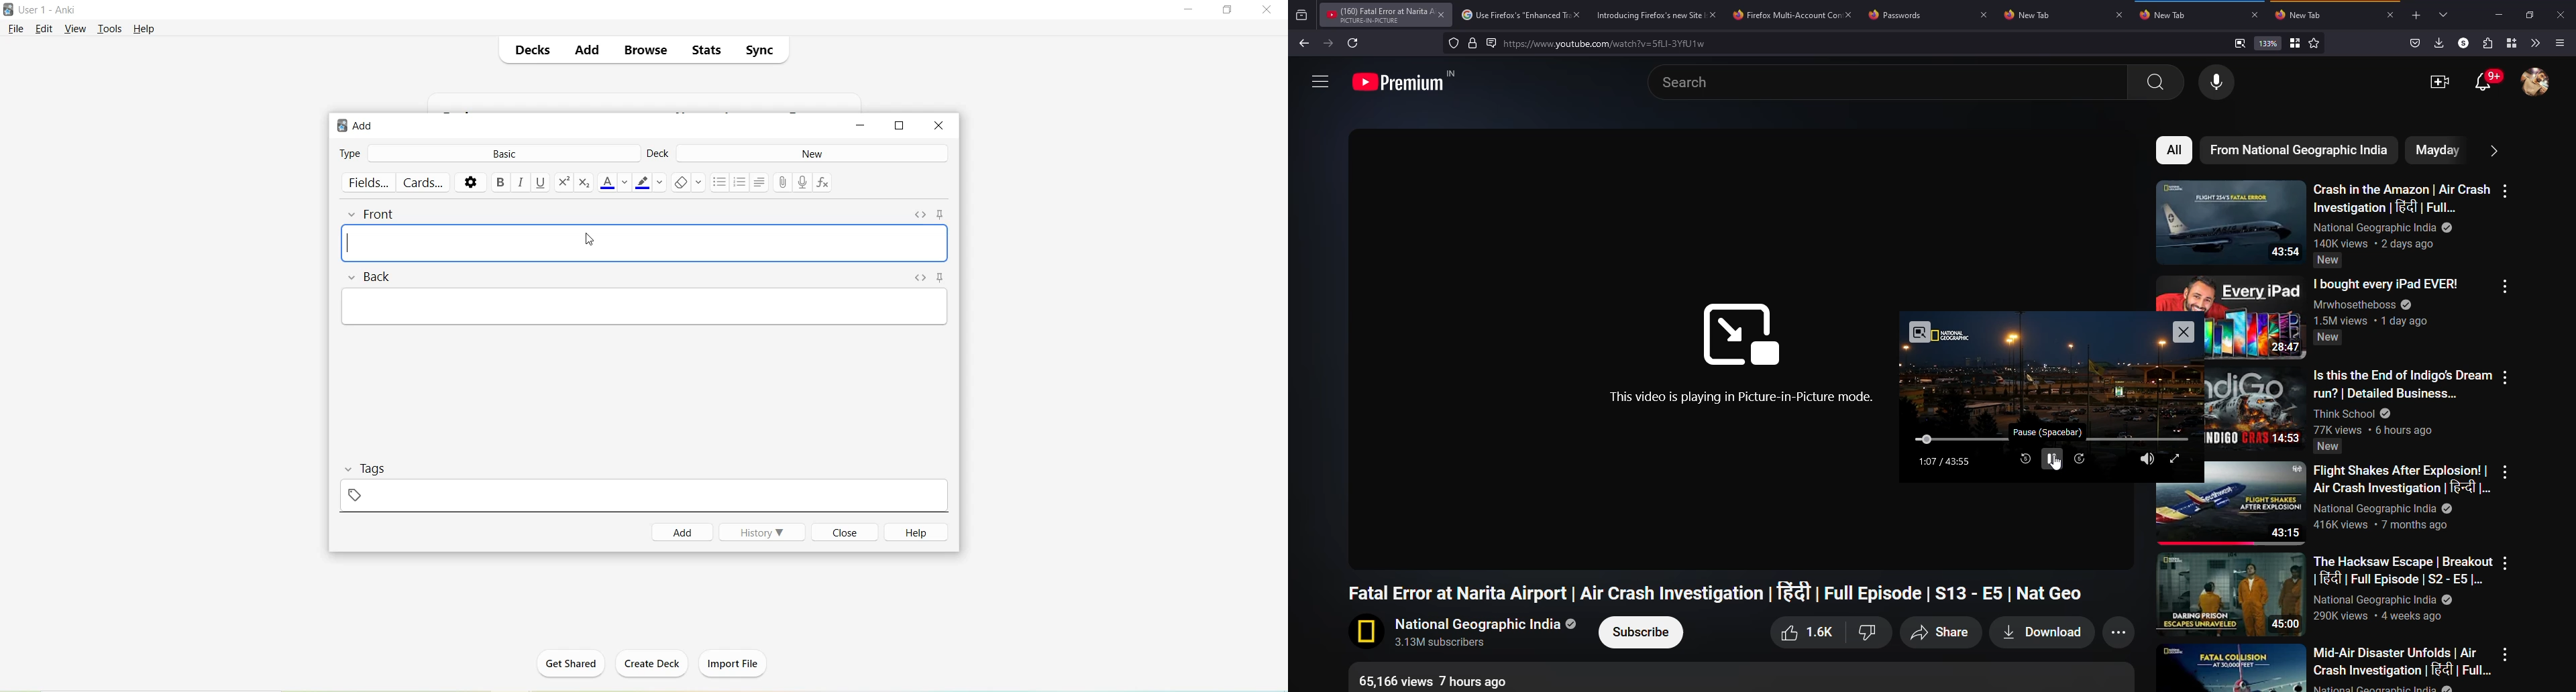 This screenshot has width=2576, height=700. I want to click on Close, so click(1267, 10).